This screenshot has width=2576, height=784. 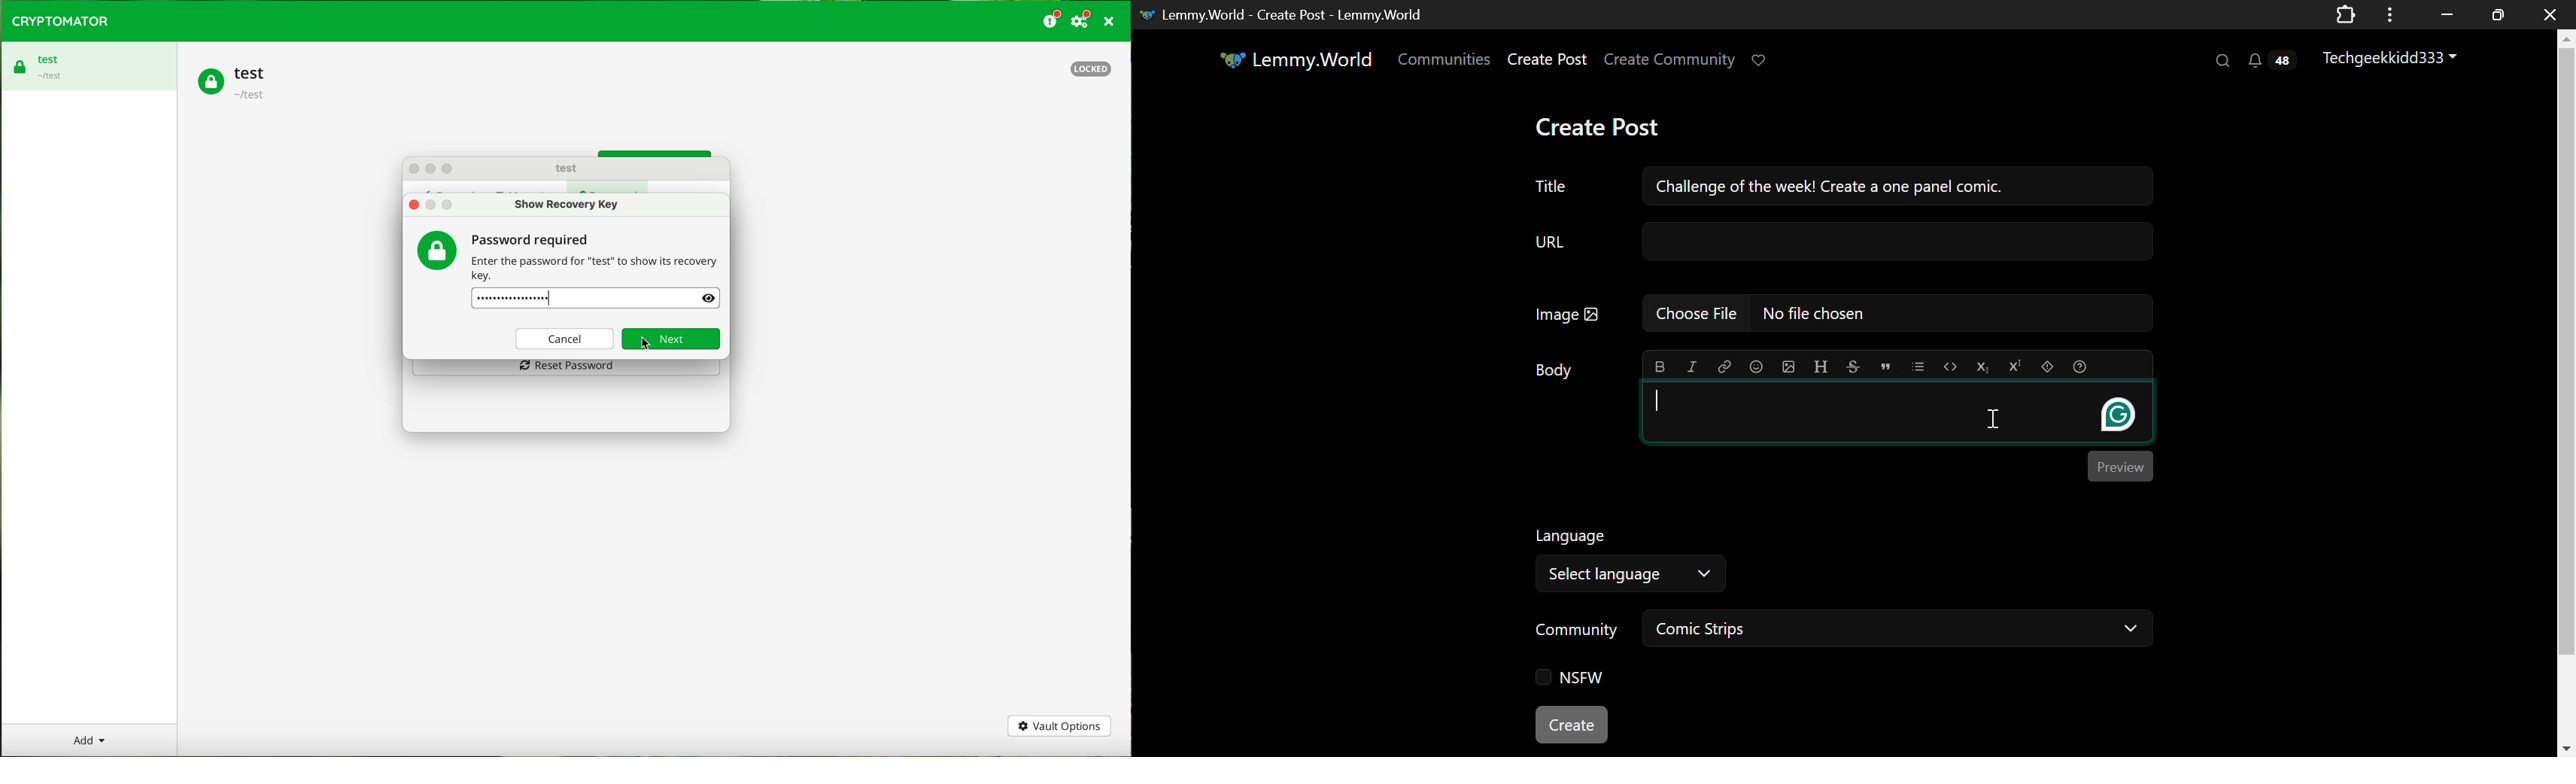 I want to click on close program, so click(x=1112, y=21).